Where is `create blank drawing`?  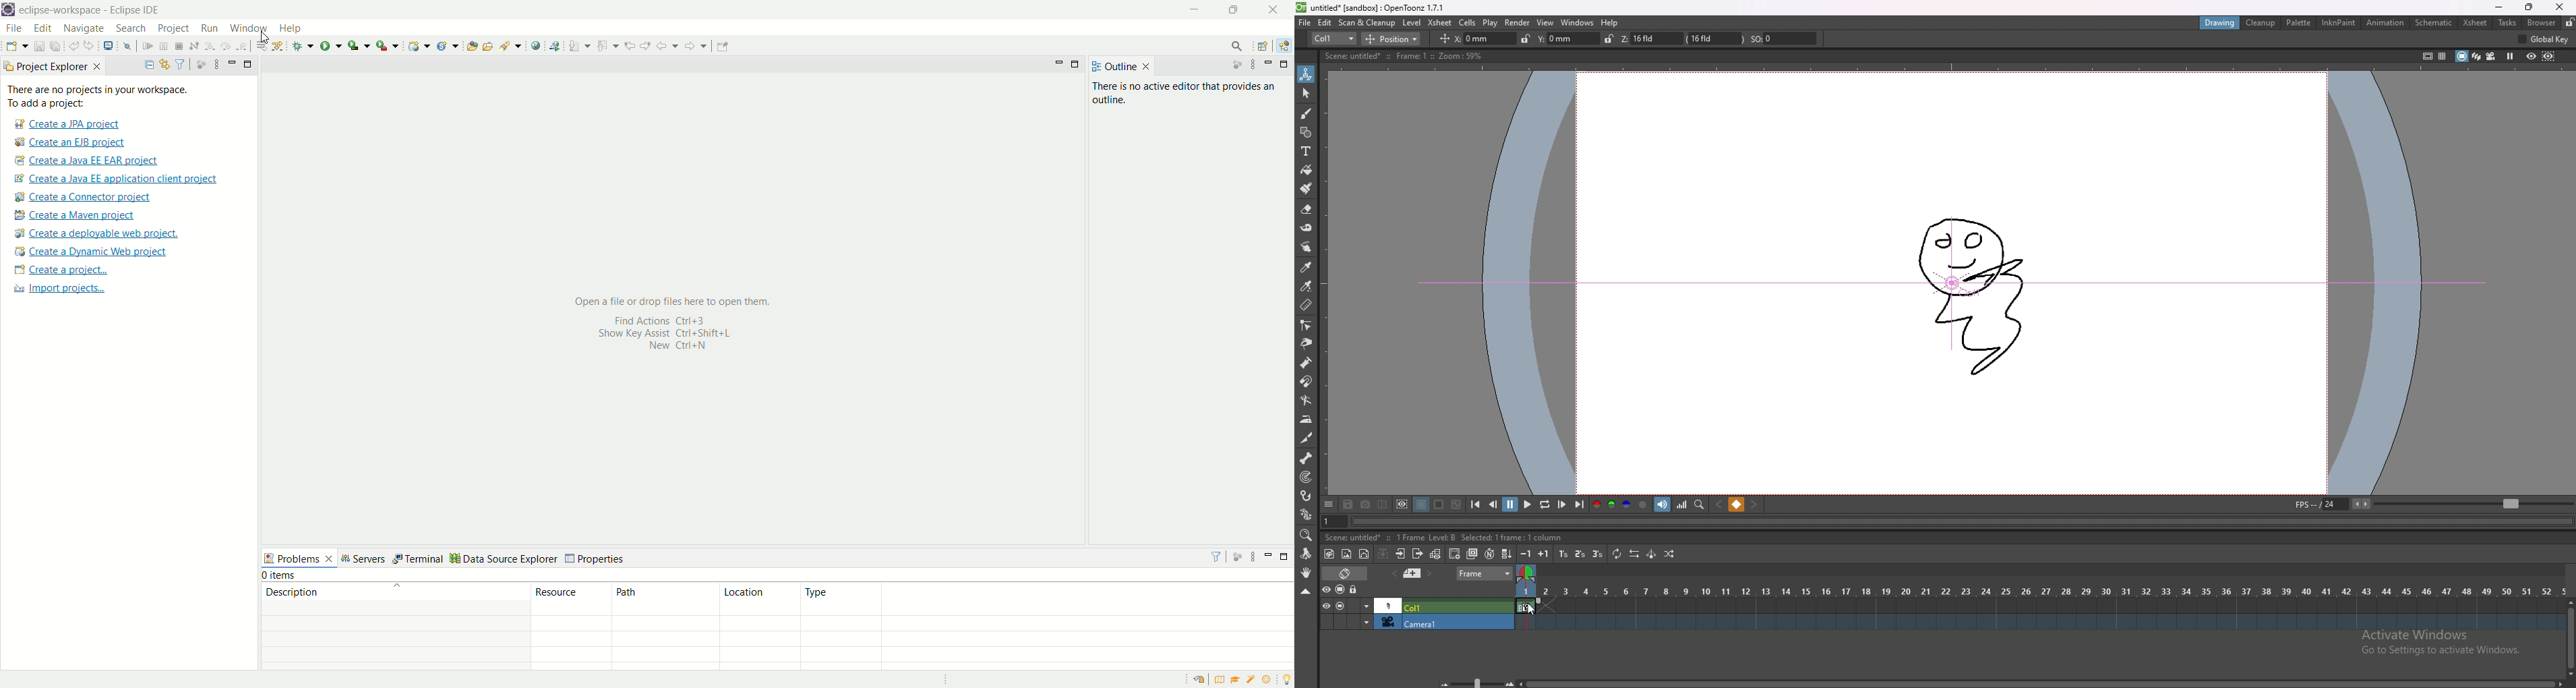
create blank drawing is located at coordinates (1455, 553).